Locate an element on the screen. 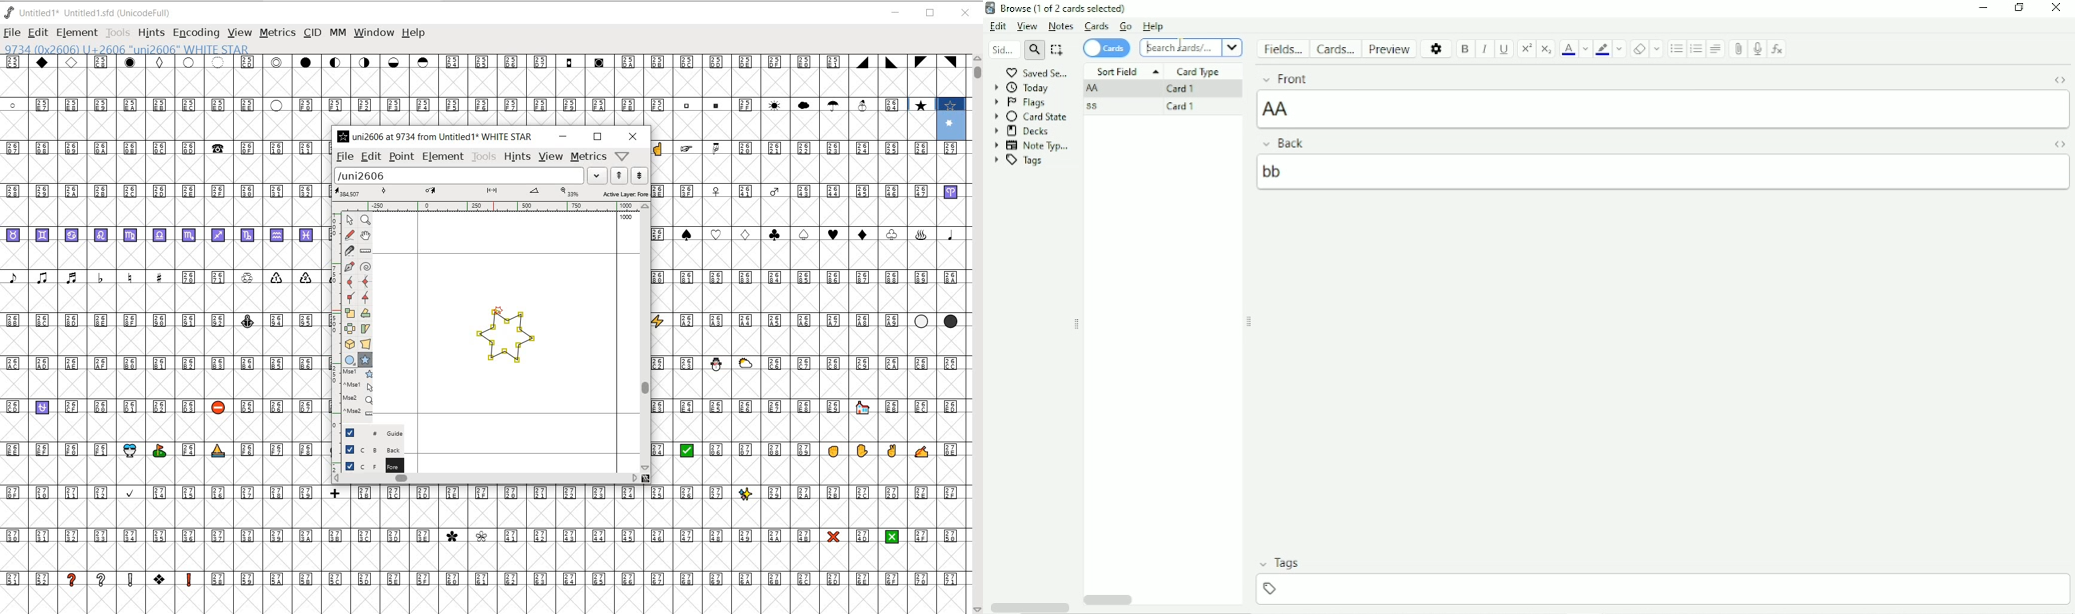  Today is located at coordinates (1025, 87).